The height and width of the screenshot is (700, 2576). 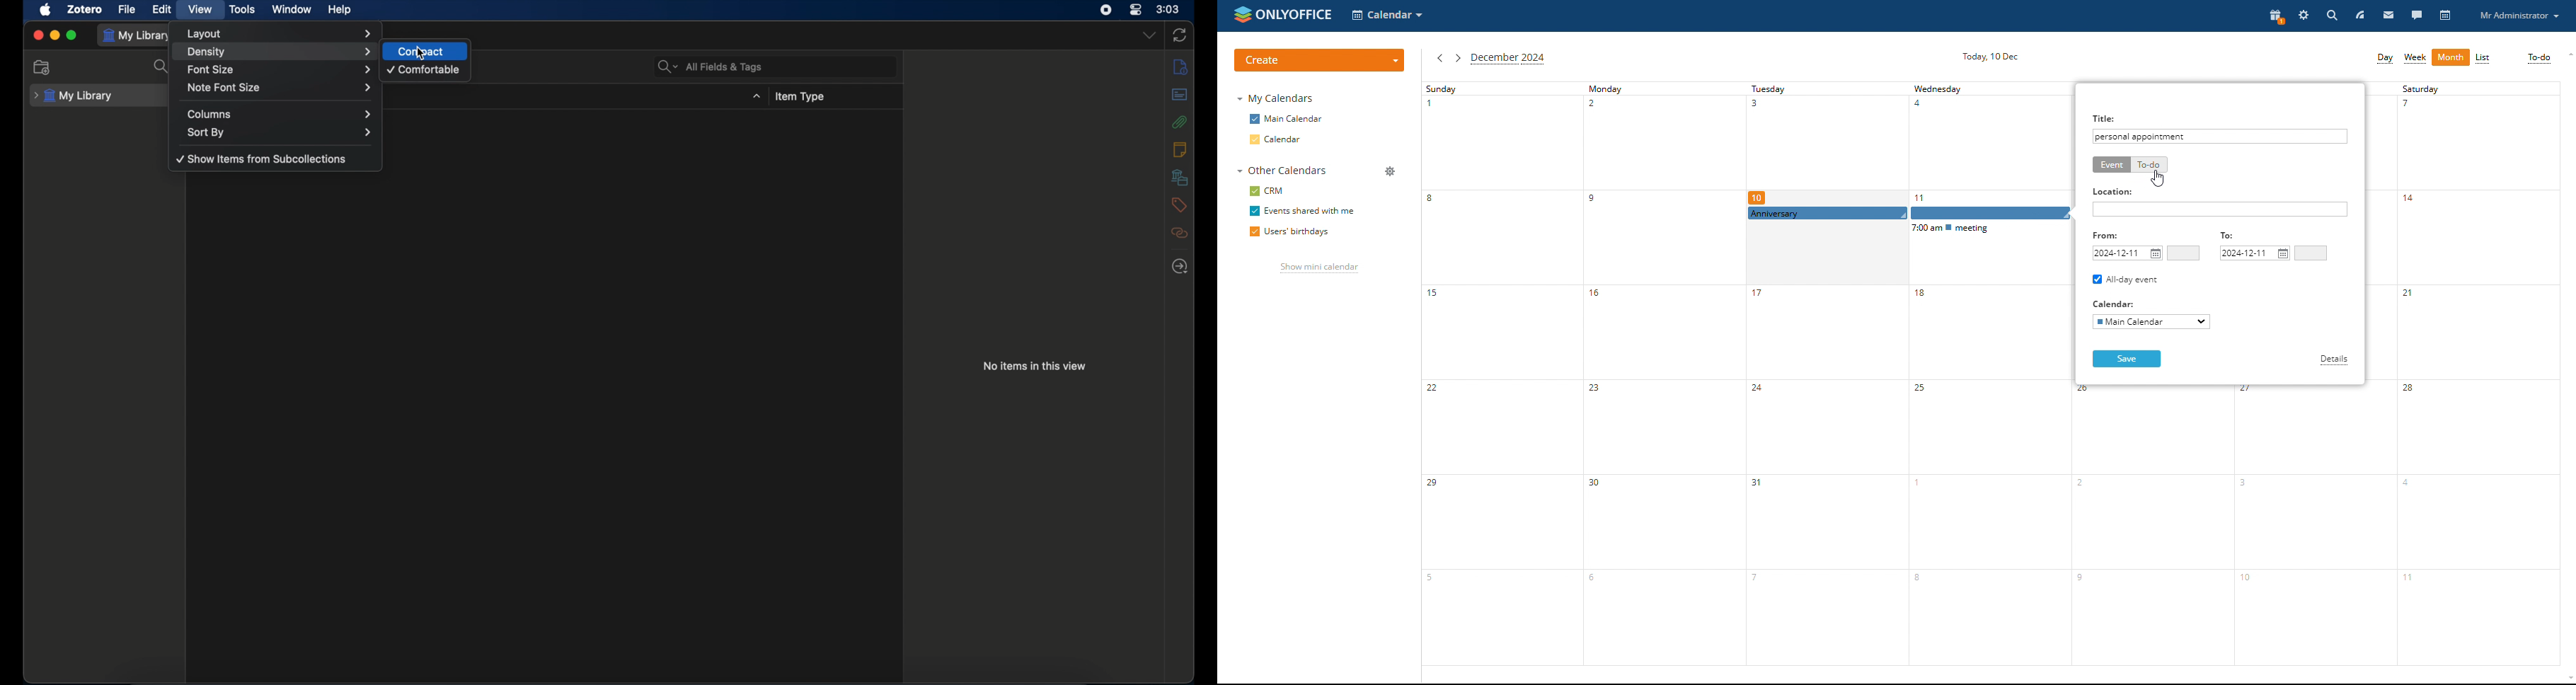 What do you see at coordinates (1169, 8) in the screenshot?
I see `time` at bounding box center [1169, 8].